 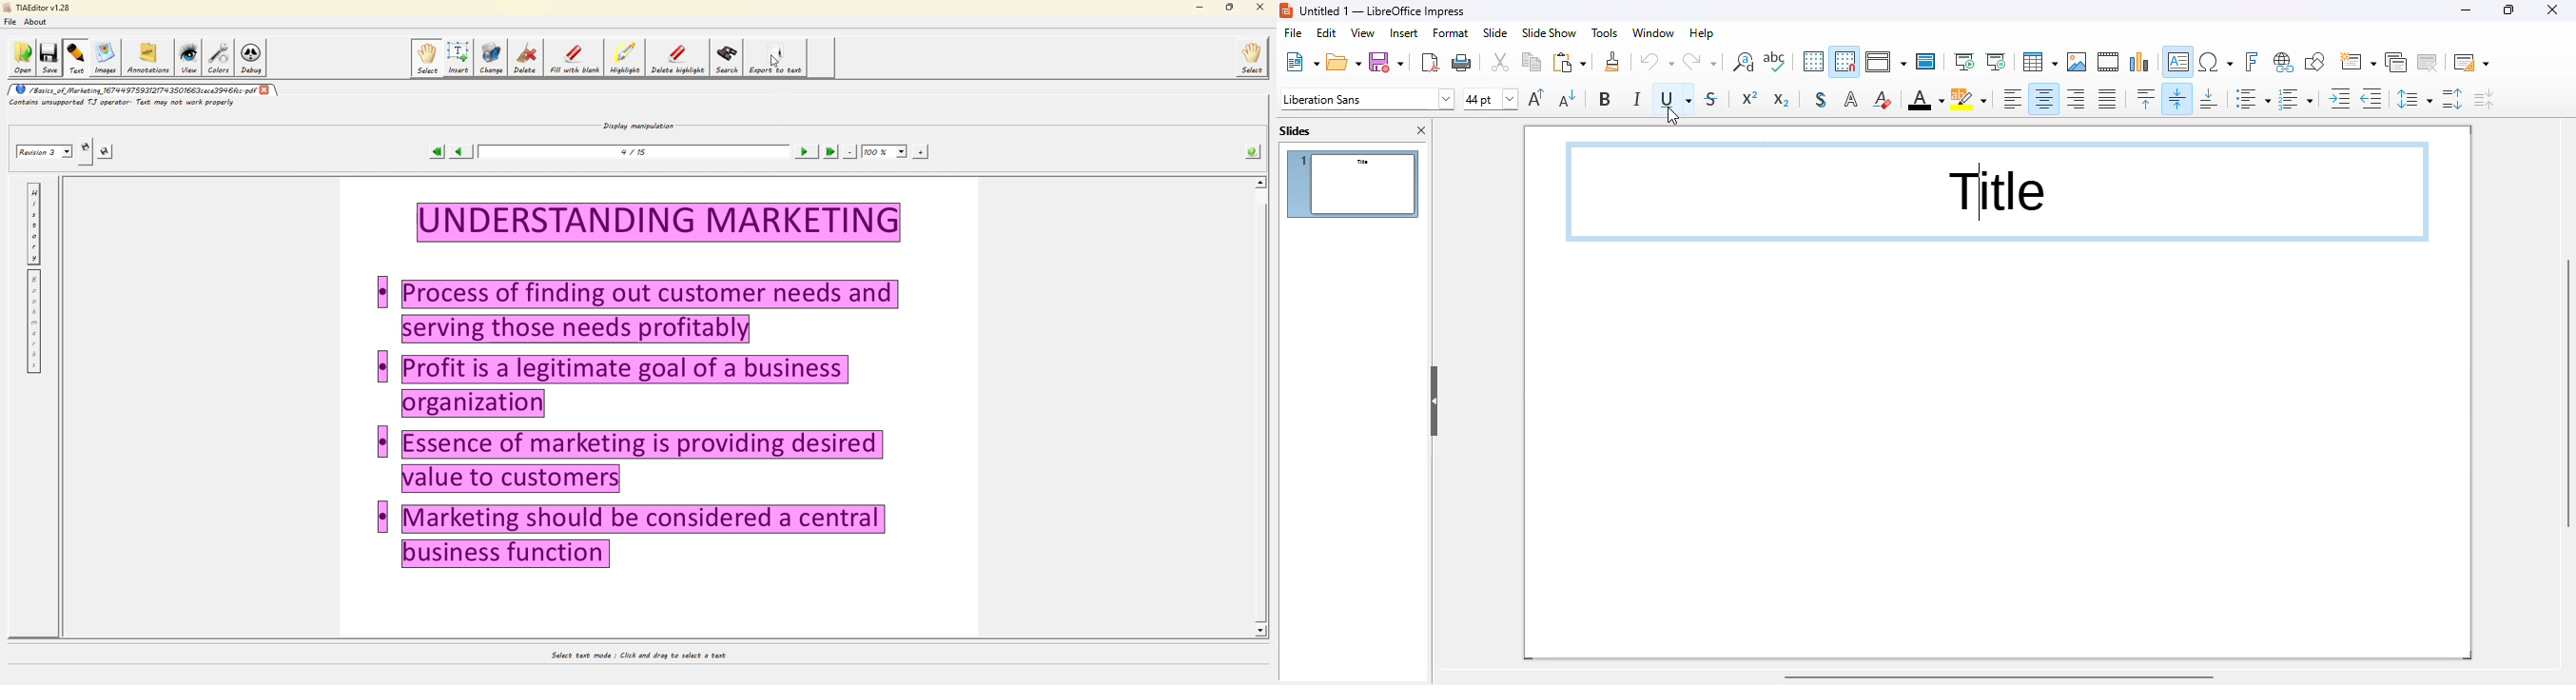 I want to click on justified, so click(x=2107, y=99).